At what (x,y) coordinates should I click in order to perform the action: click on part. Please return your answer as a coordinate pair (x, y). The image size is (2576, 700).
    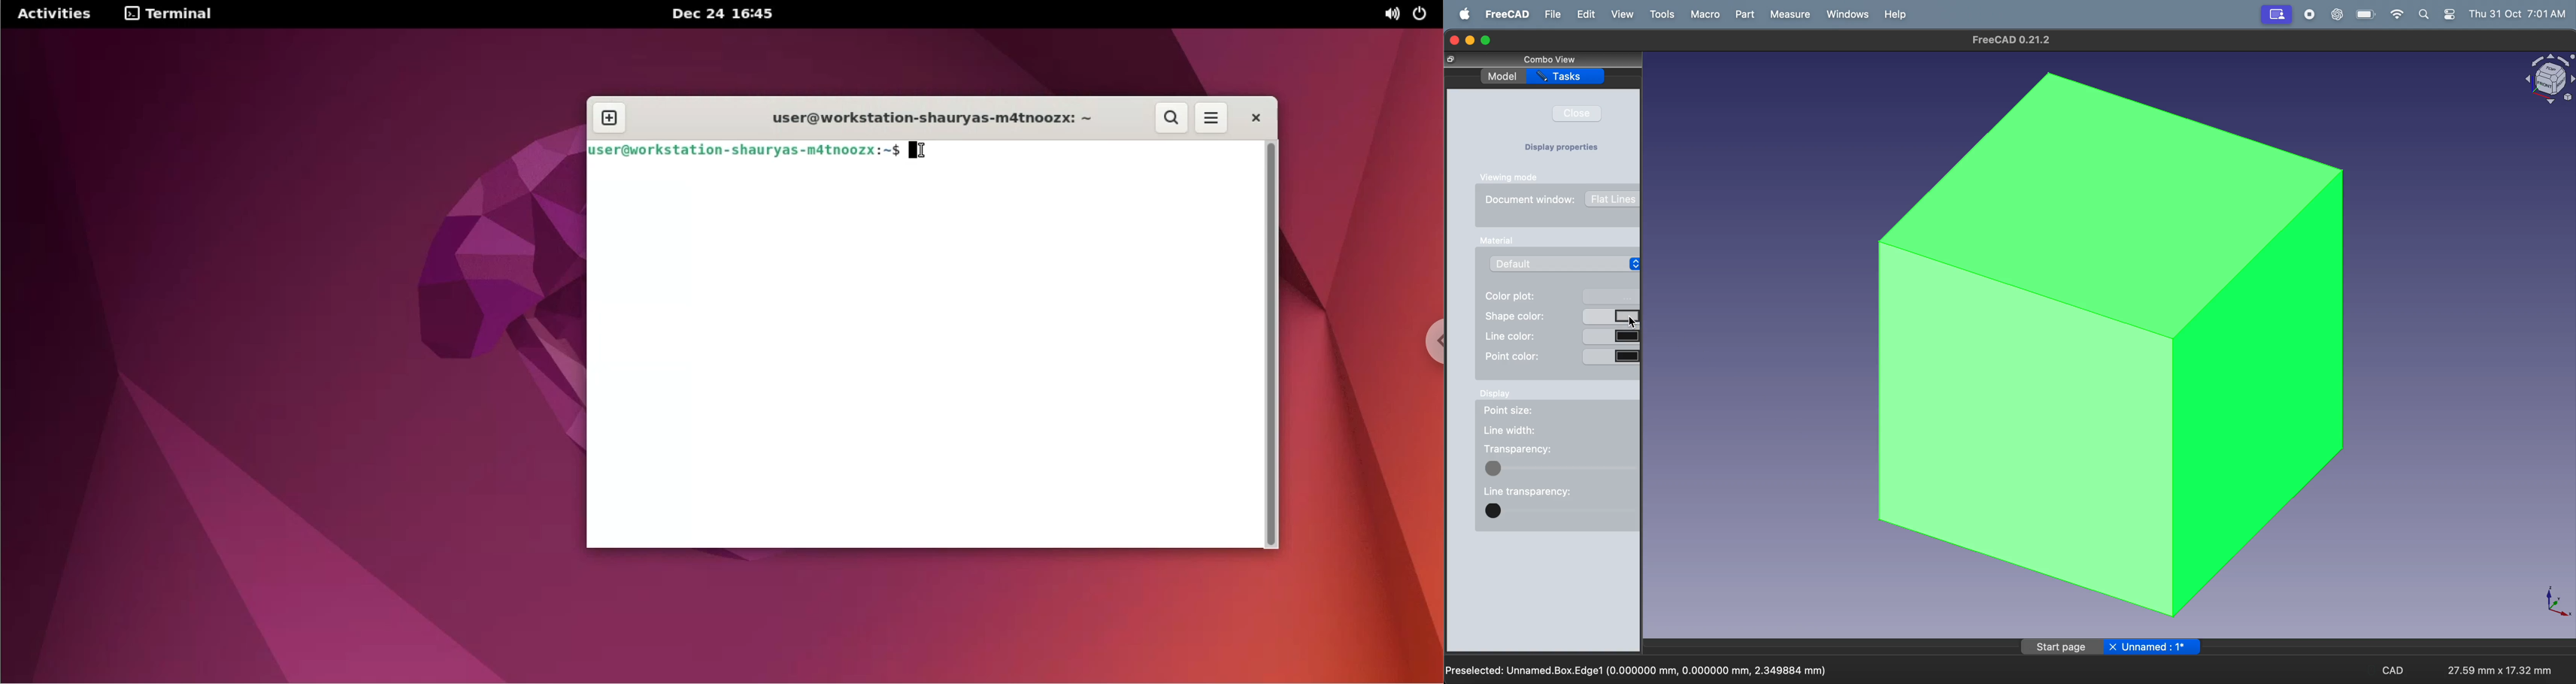
    Looking at the image, I should click on (1747, 15).